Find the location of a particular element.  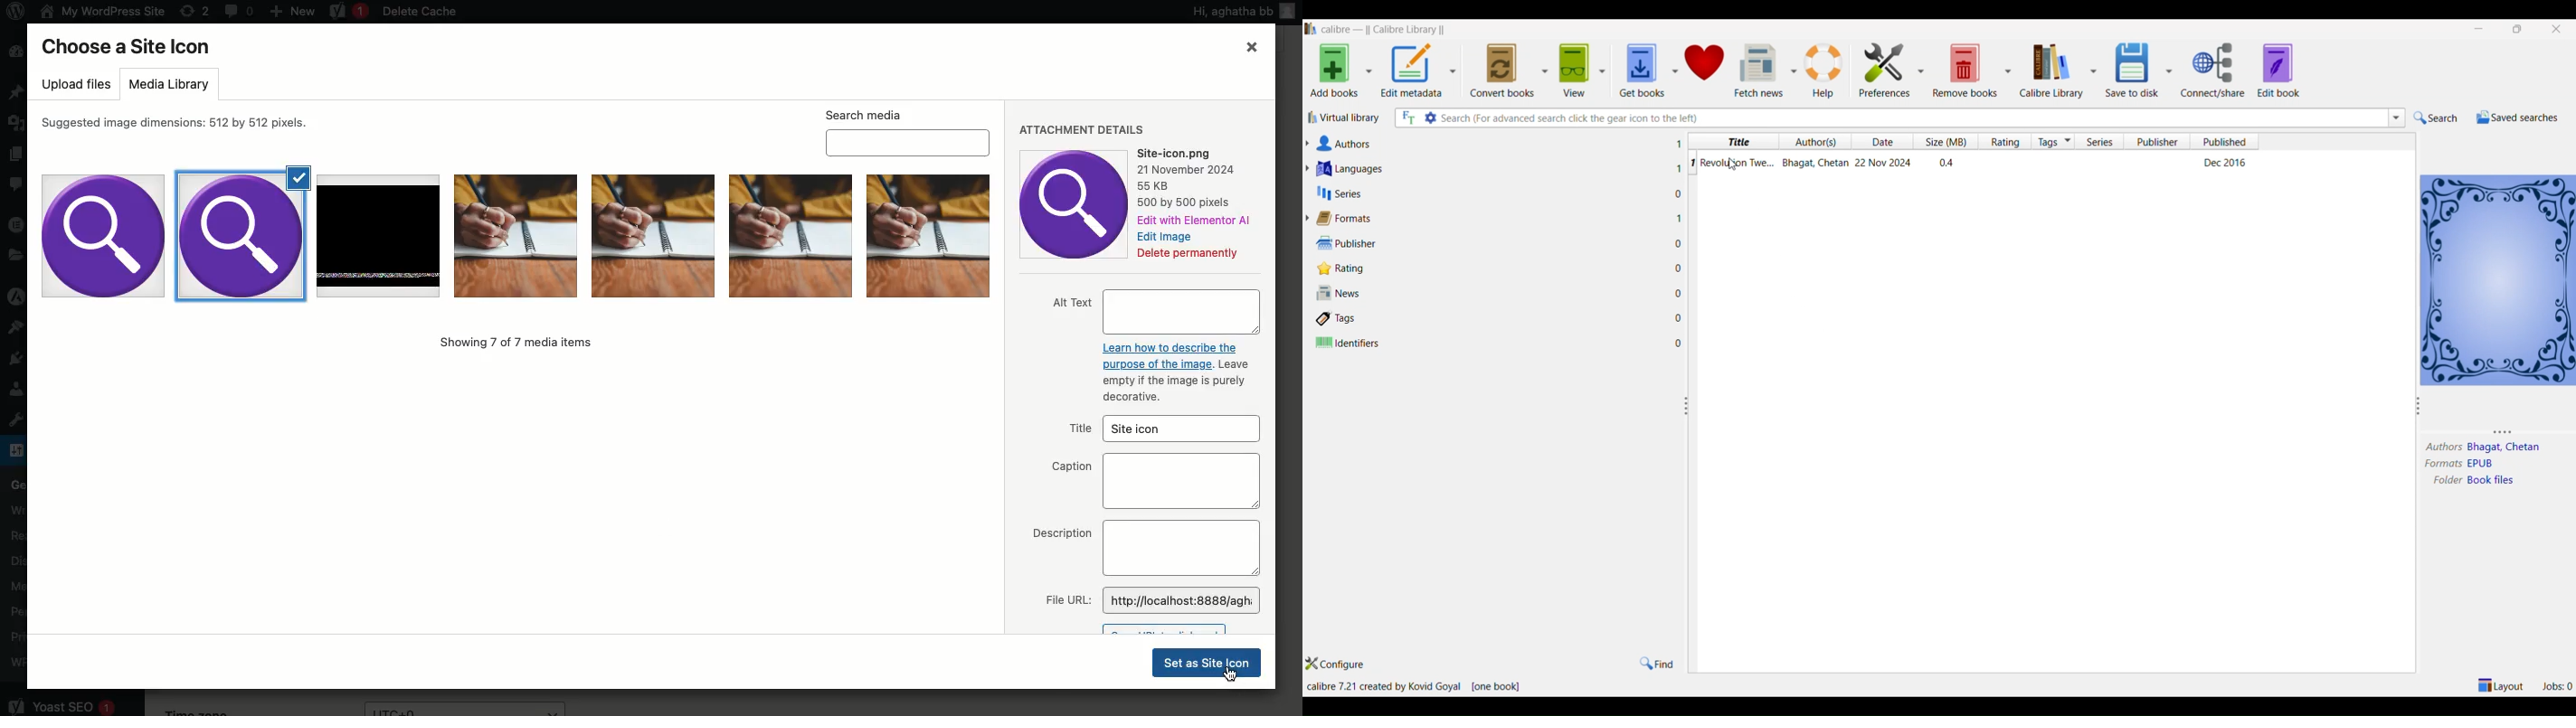

Wordpress Logo is located at coordinates (14, 13).